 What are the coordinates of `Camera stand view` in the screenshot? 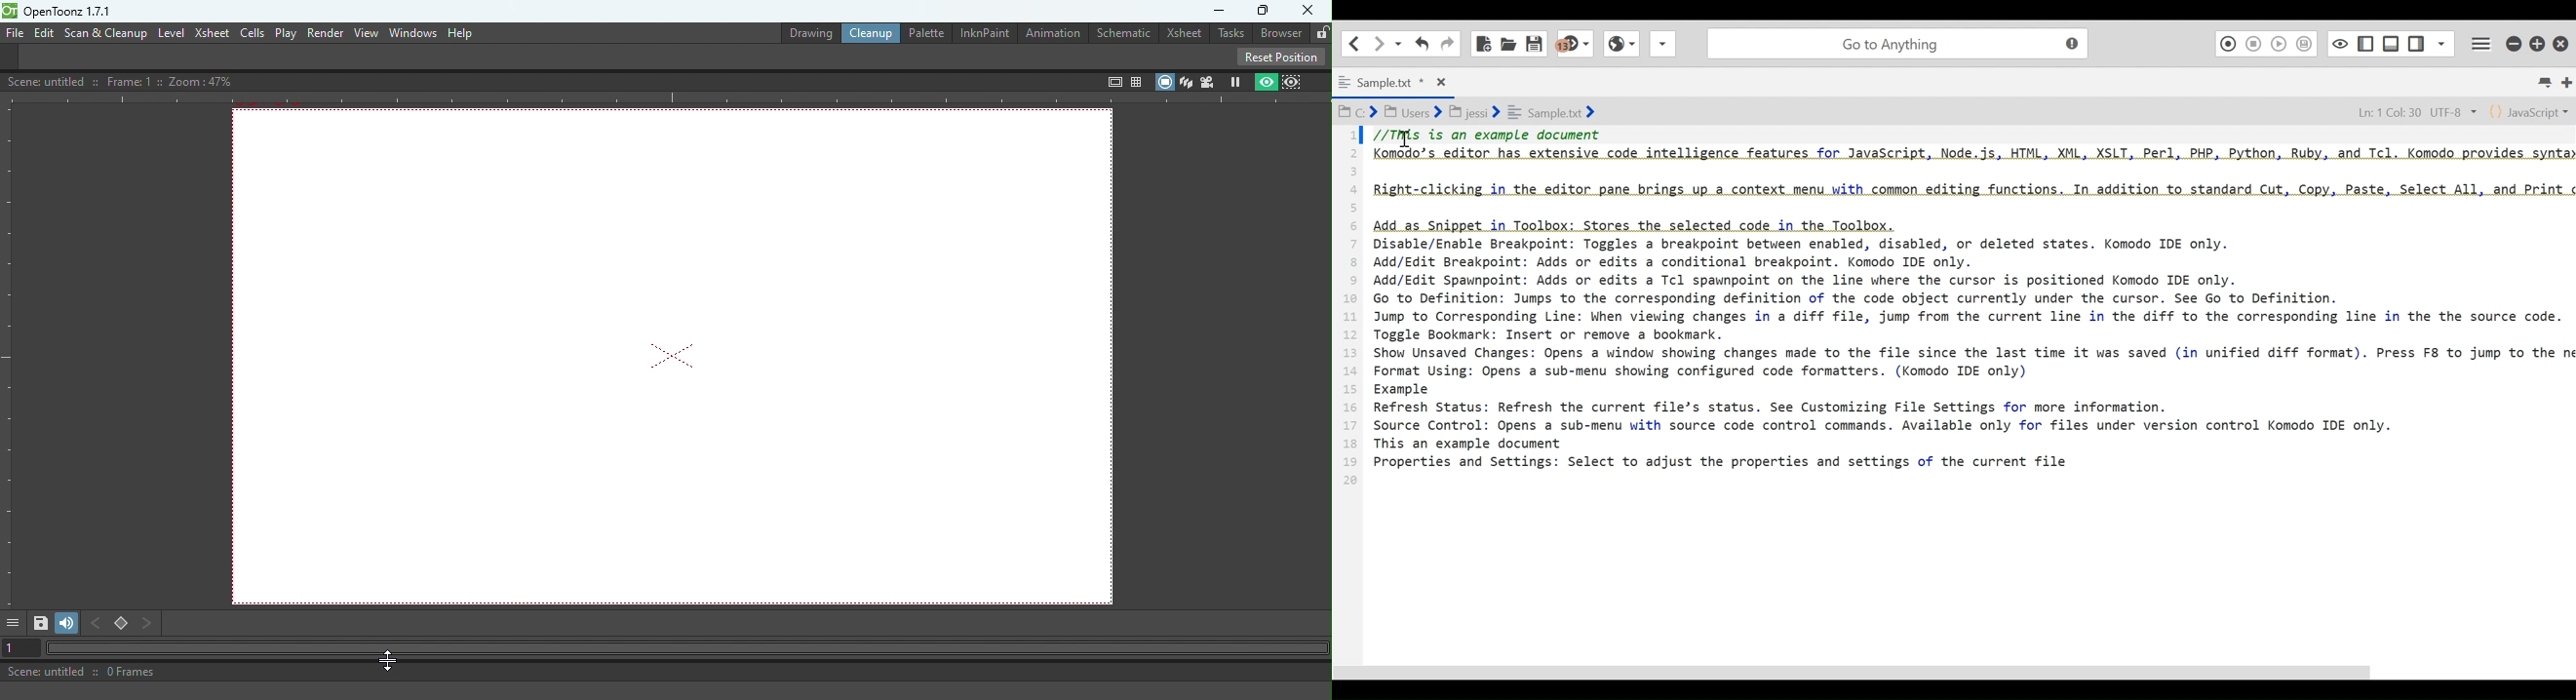 It's located at (1163, 81).